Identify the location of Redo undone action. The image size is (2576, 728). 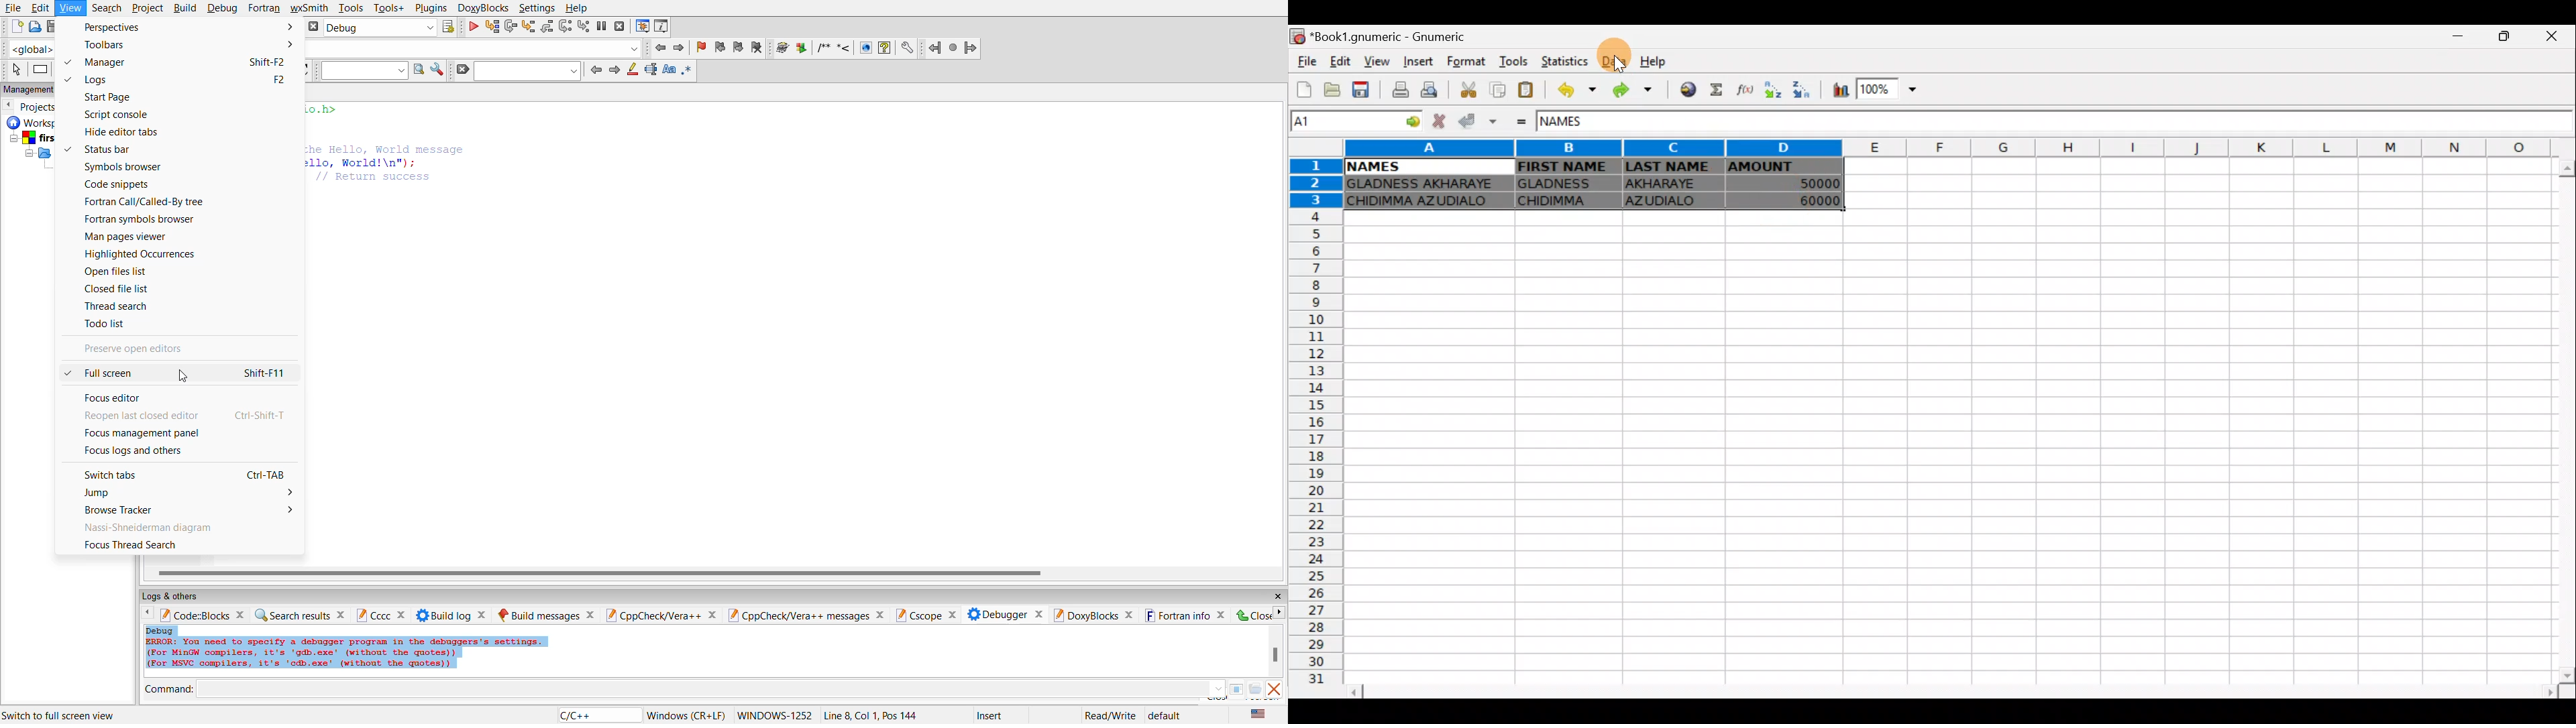
(1638, 93).